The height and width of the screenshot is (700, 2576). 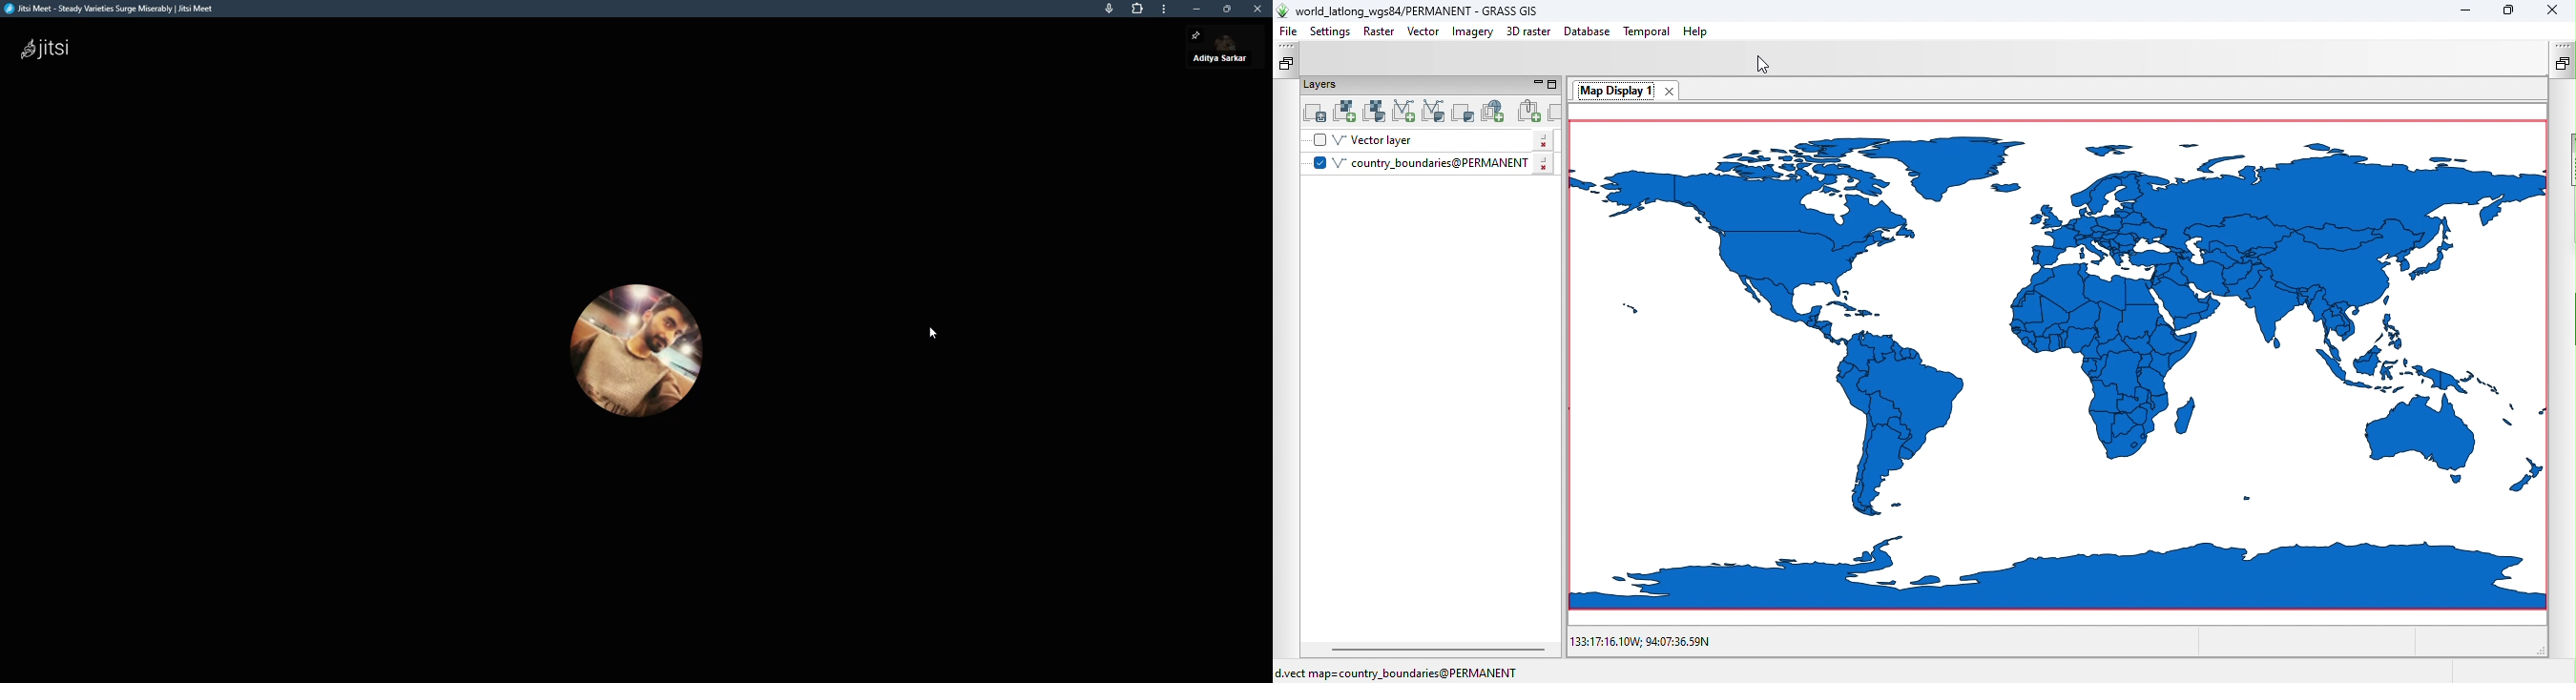 I want to click on enabled push to talk , so click(x=1220, y=57).